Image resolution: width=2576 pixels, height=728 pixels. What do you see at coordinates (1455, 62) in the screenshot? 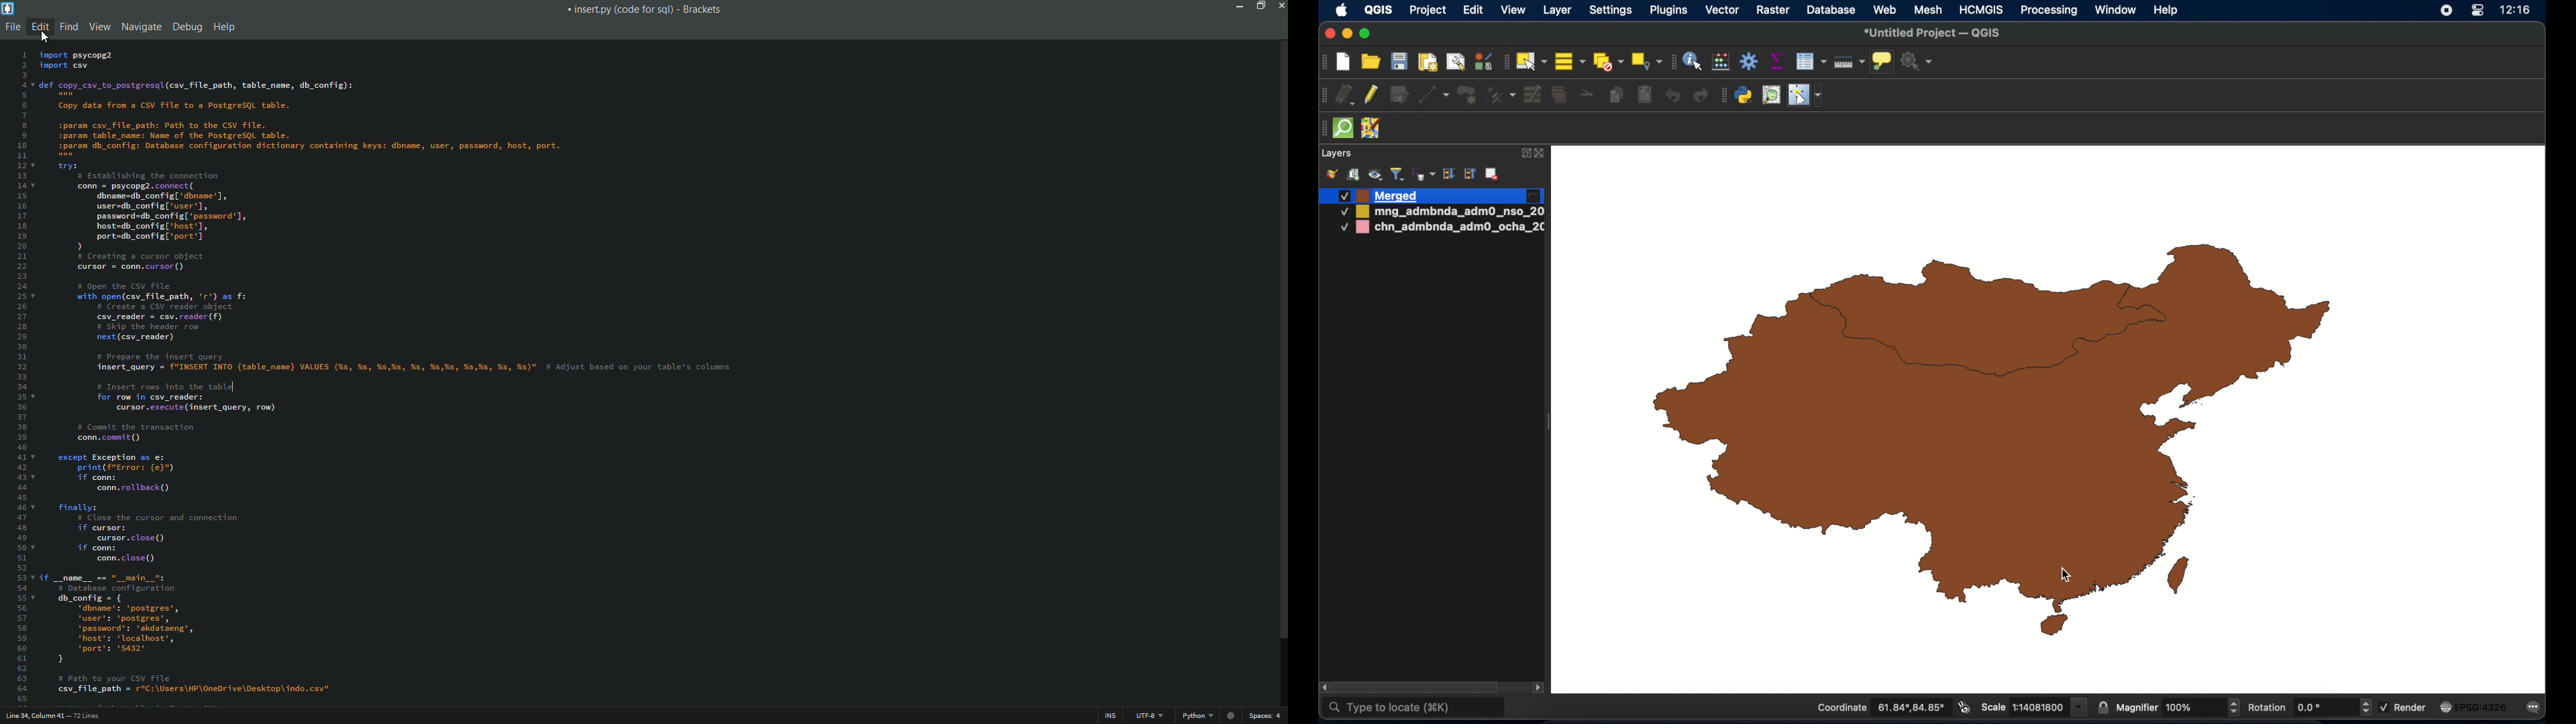
I see `open layout manager` at bounding box center [1455, 62].